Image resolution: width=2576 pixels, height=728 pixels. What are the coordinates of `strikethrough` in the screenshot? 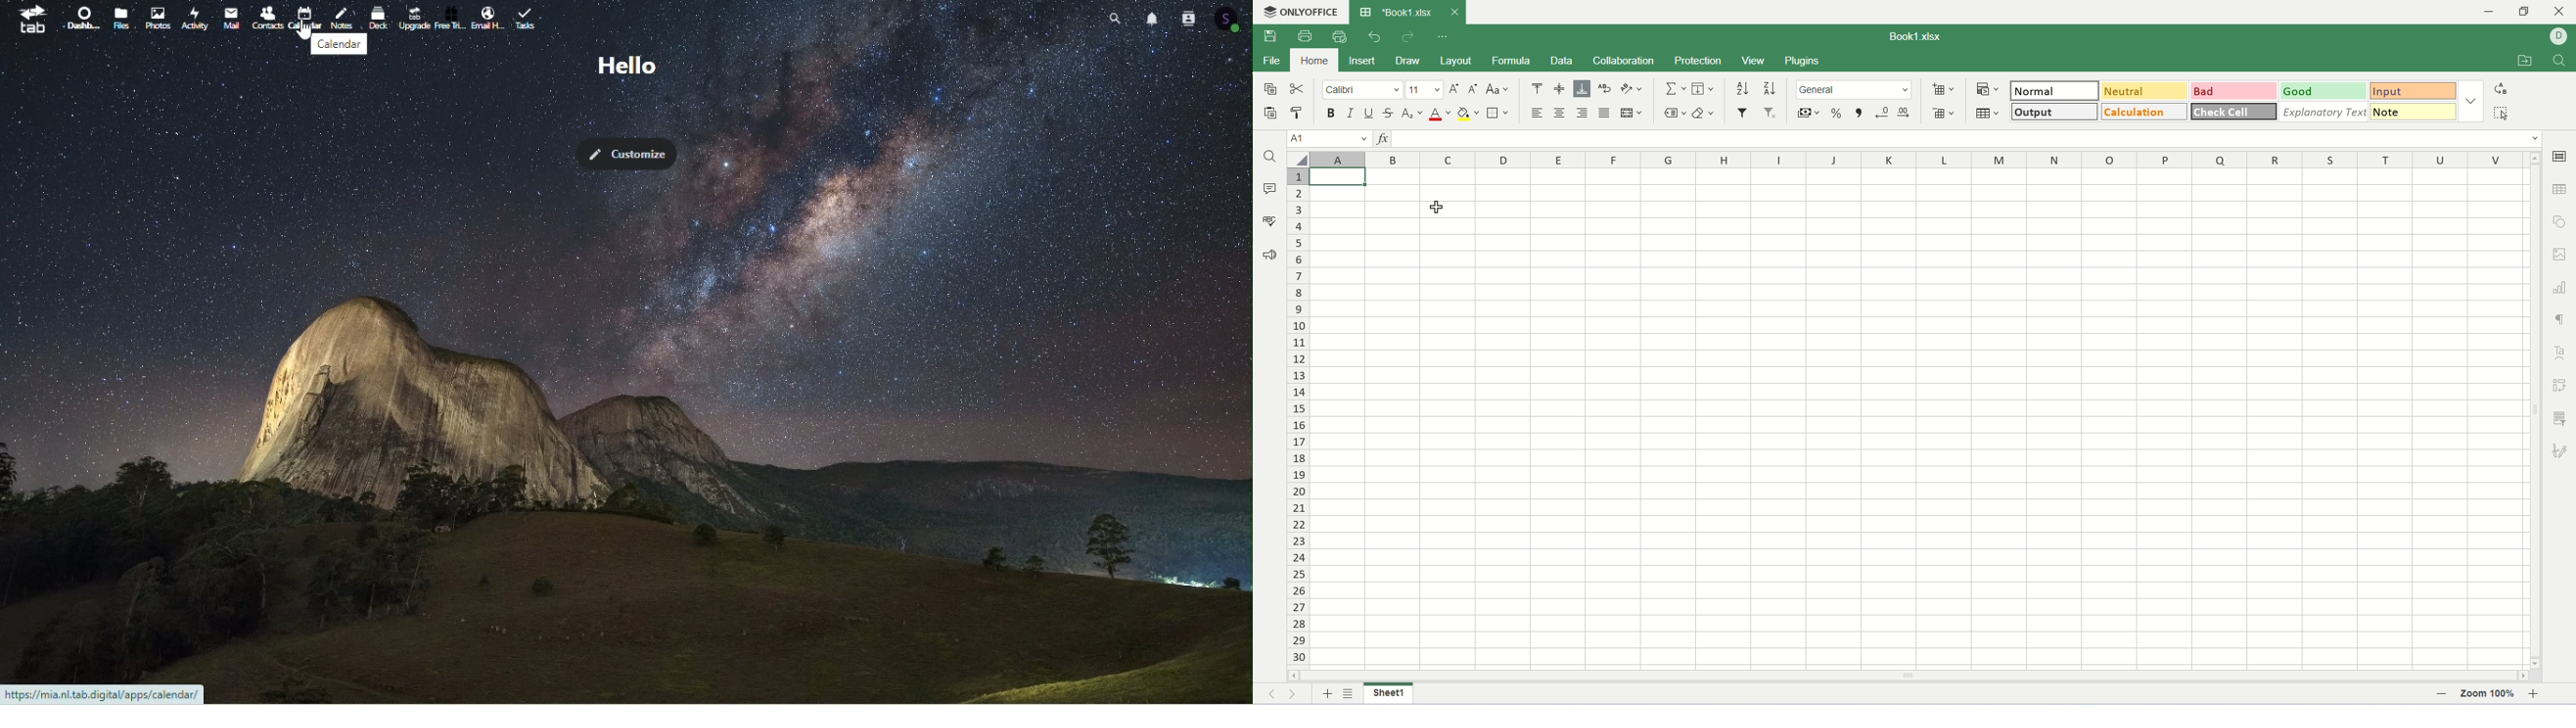 It's located at (1388, 112).